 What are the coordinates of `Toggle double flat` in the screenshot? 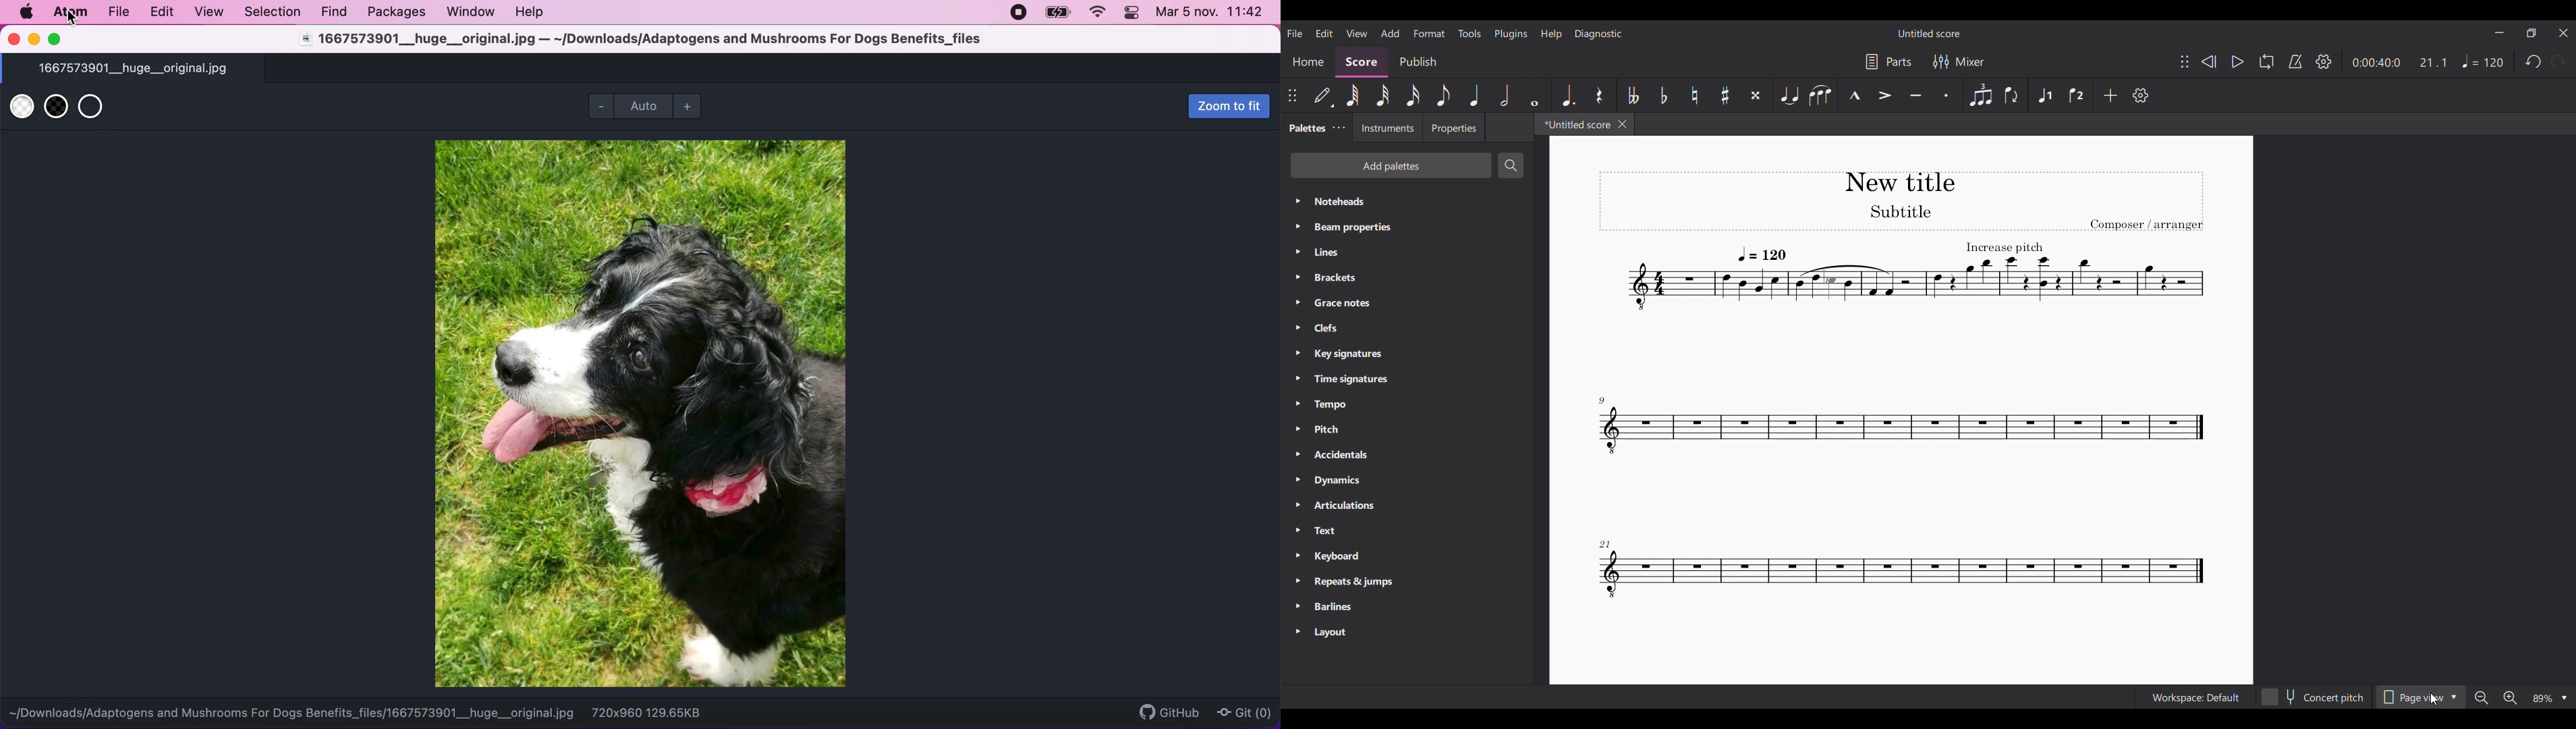 It's located at (1631, 95).